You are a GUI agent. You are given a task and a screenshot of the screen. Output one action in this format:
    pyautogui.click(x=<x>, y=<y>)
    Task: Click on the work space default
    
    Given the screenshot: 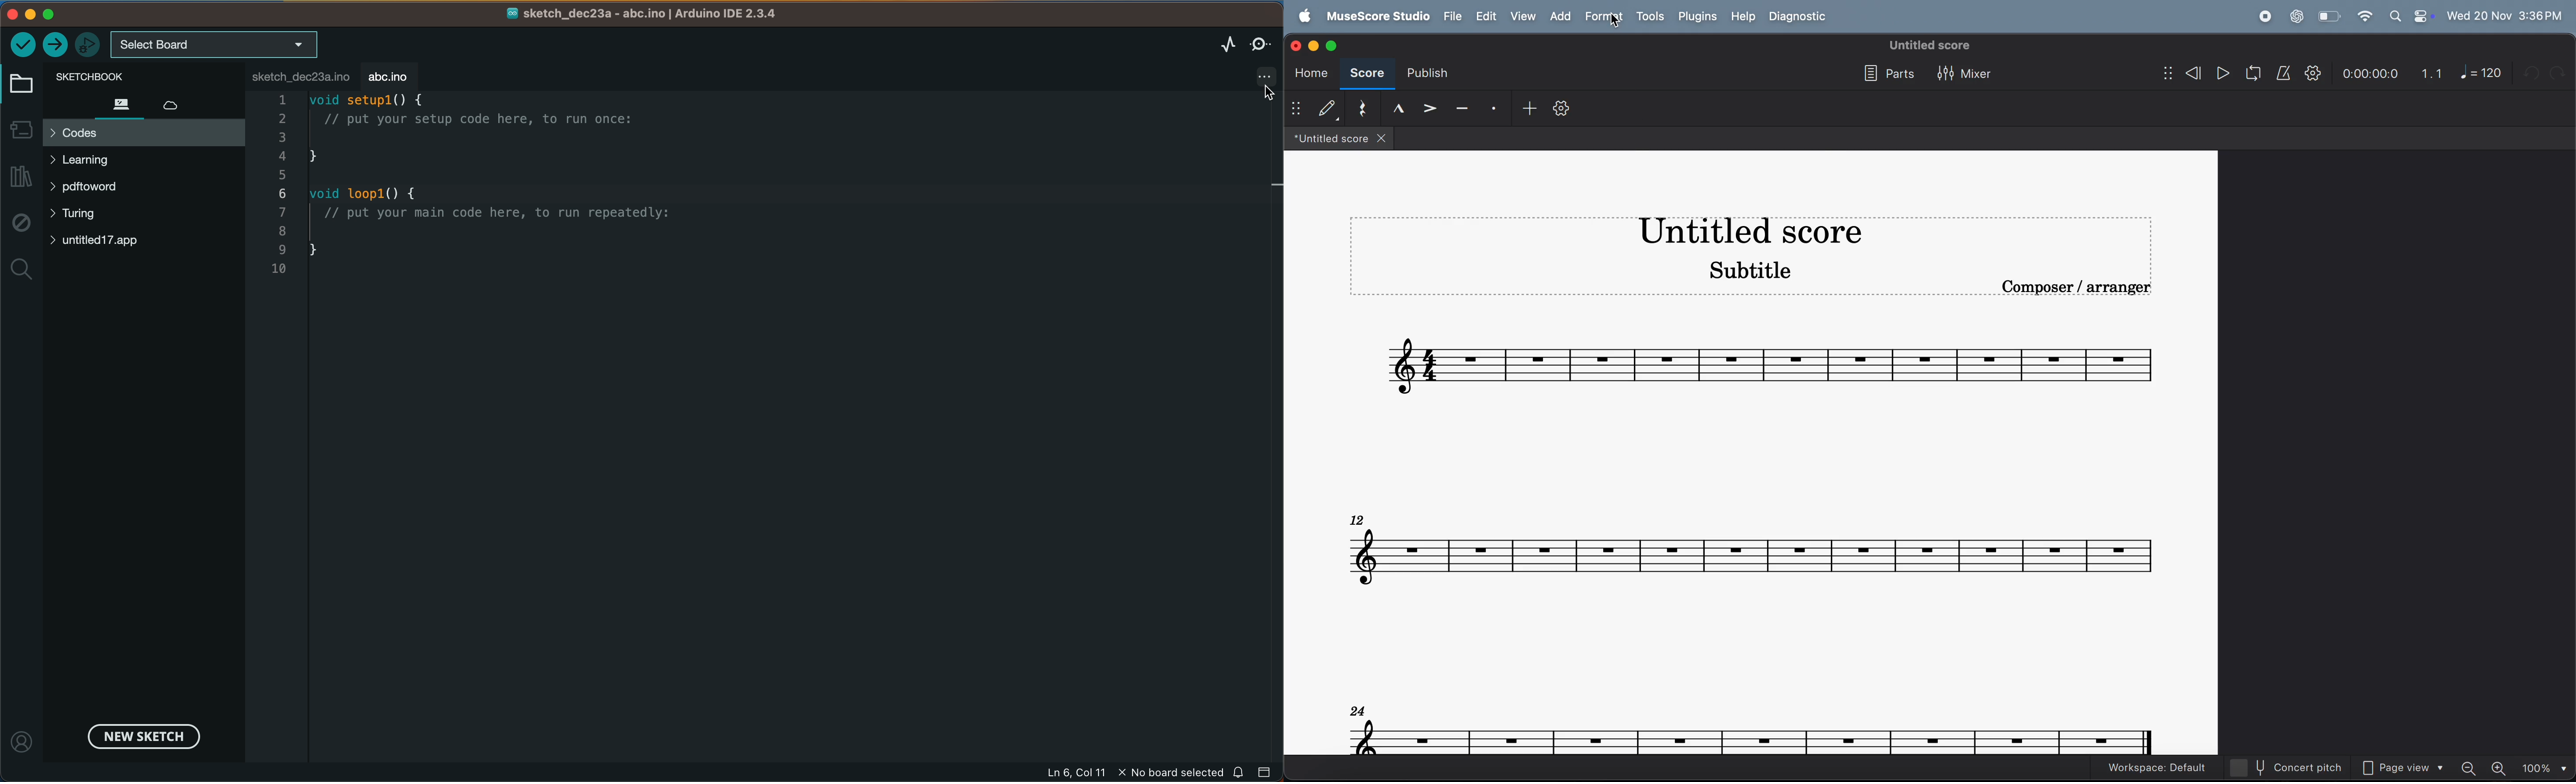 What is the action you would take?
    pyautogui.click(x=2156, y=768)
    